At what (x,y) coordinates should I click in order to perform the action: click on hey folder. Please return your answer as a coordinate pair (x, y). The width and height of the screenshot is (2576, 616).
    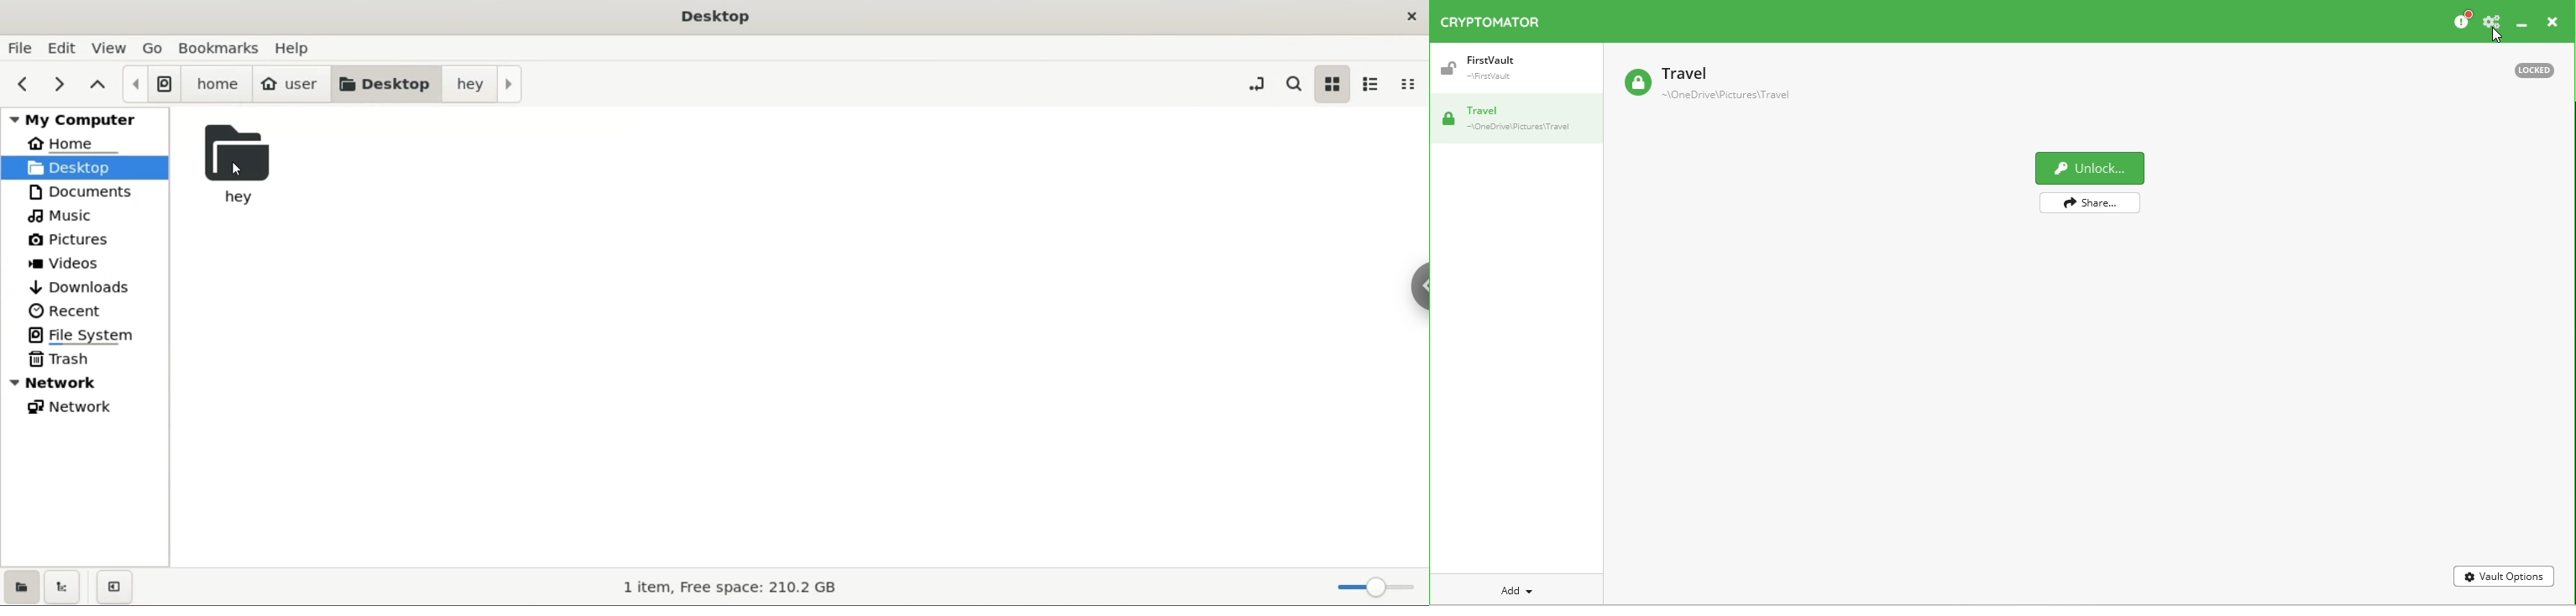
    Looking at the image, I should click on (248, 166).